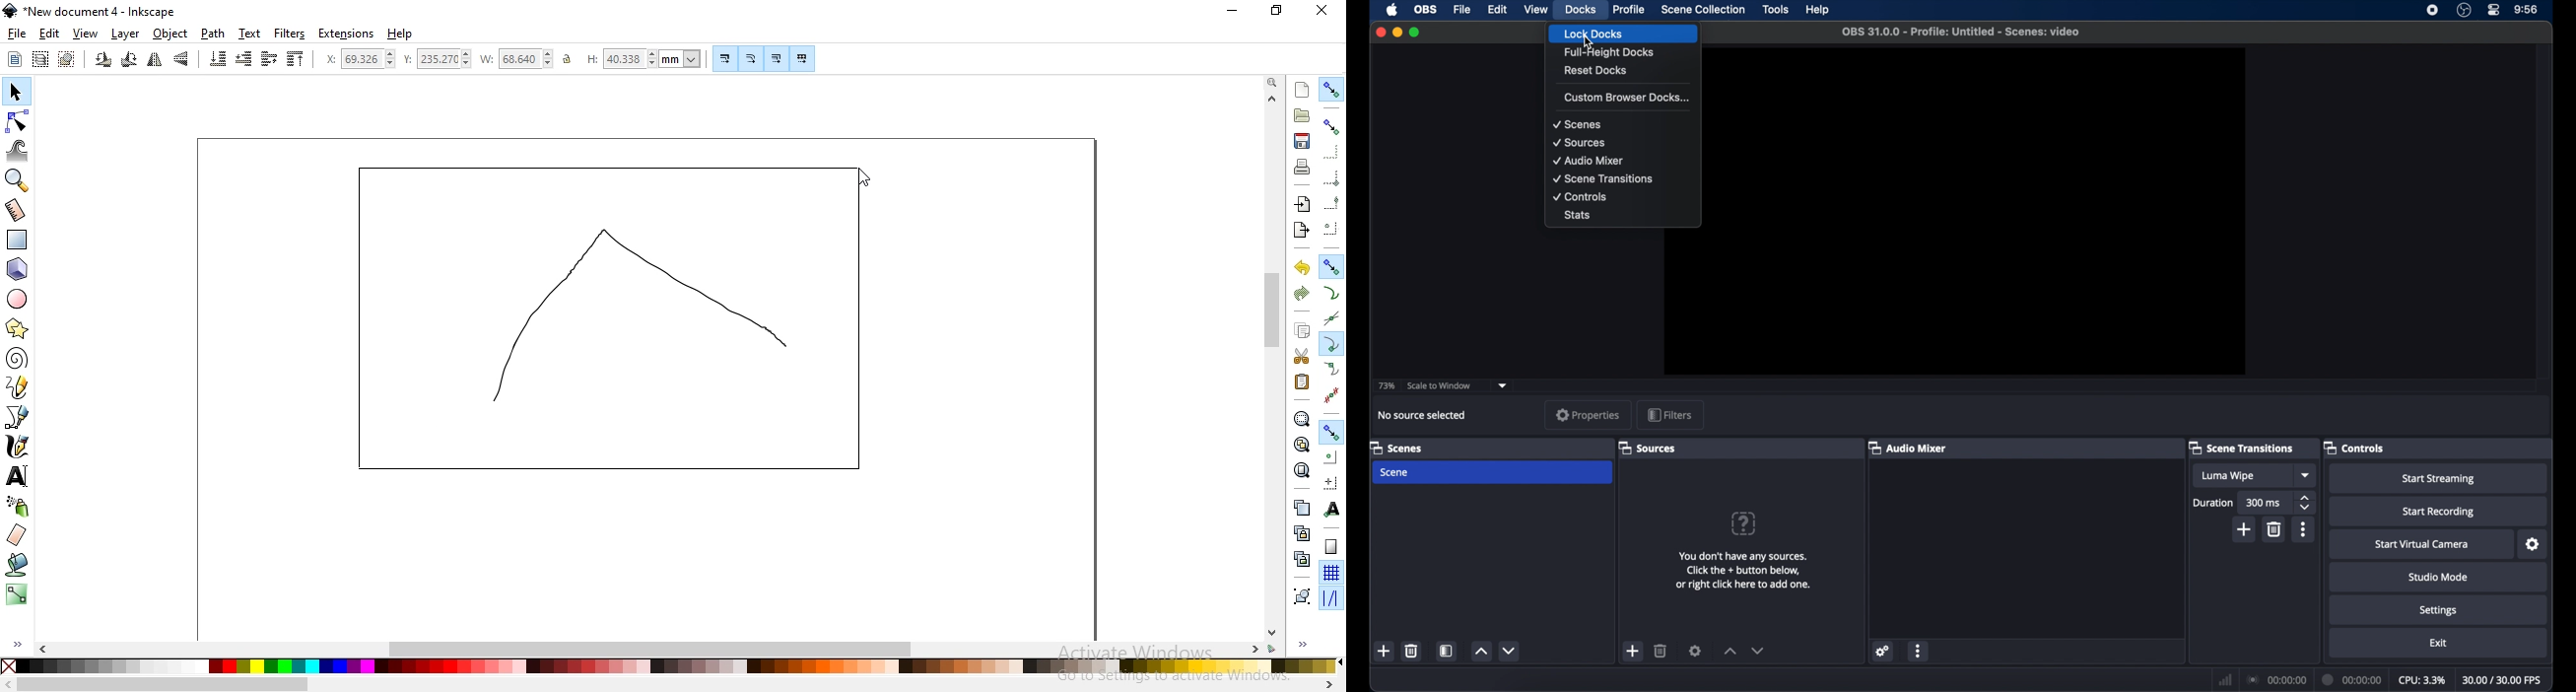 The height and width of the screenshot is (700, 2576). What do you see at coordinates (17, 34) in the screenshot?
I see `file` at bounding box center [17, 34].